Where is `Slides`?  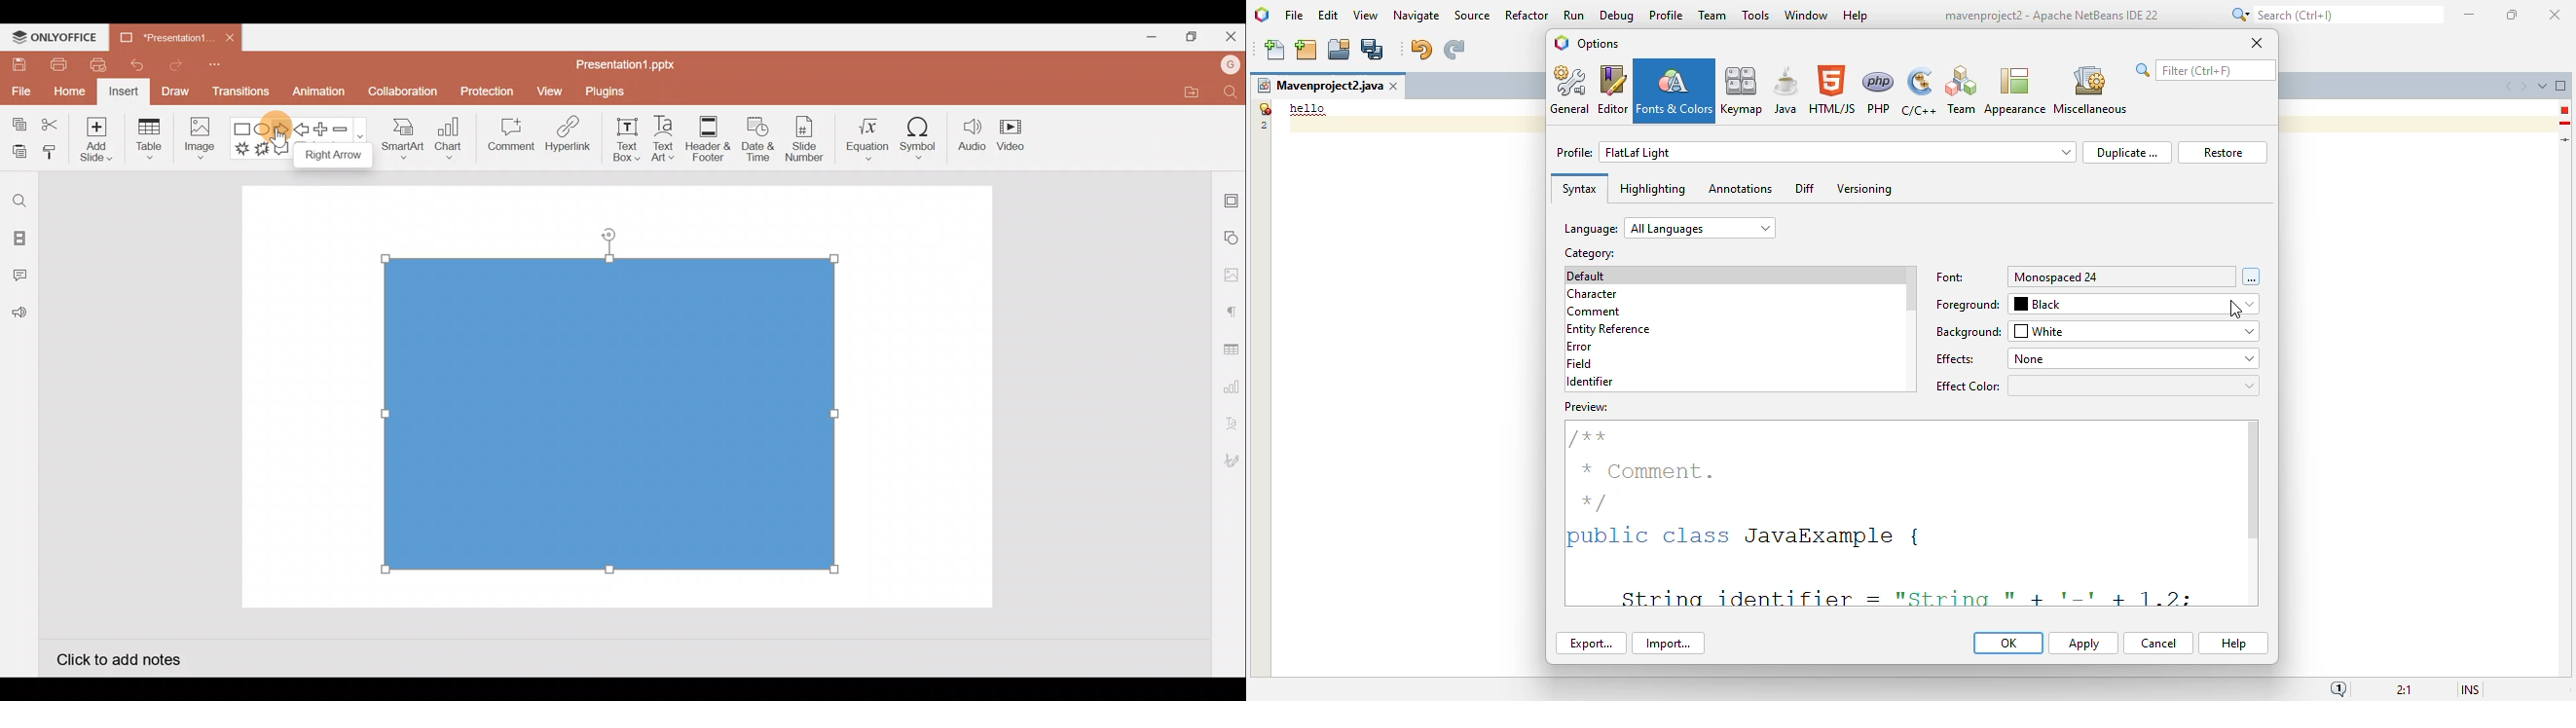 Slides is located at coordinates (18, 240).